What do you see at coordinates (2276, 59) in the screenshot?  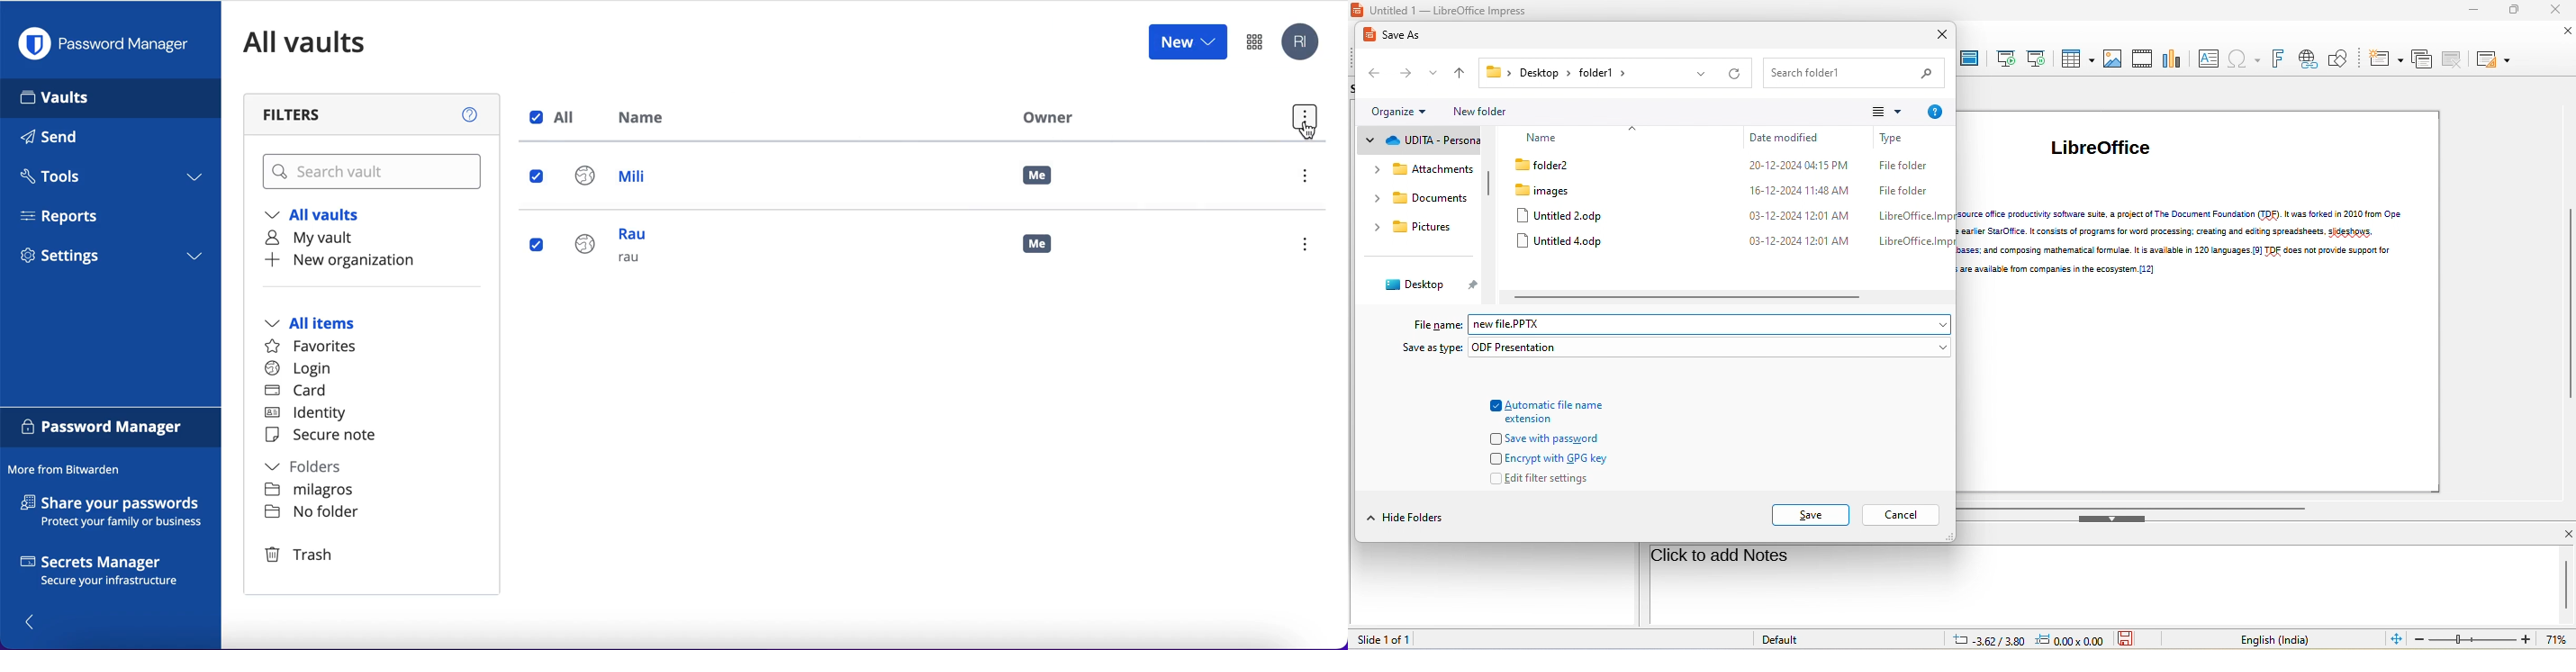 I see `font work text` at bounding box center [2276, 59].